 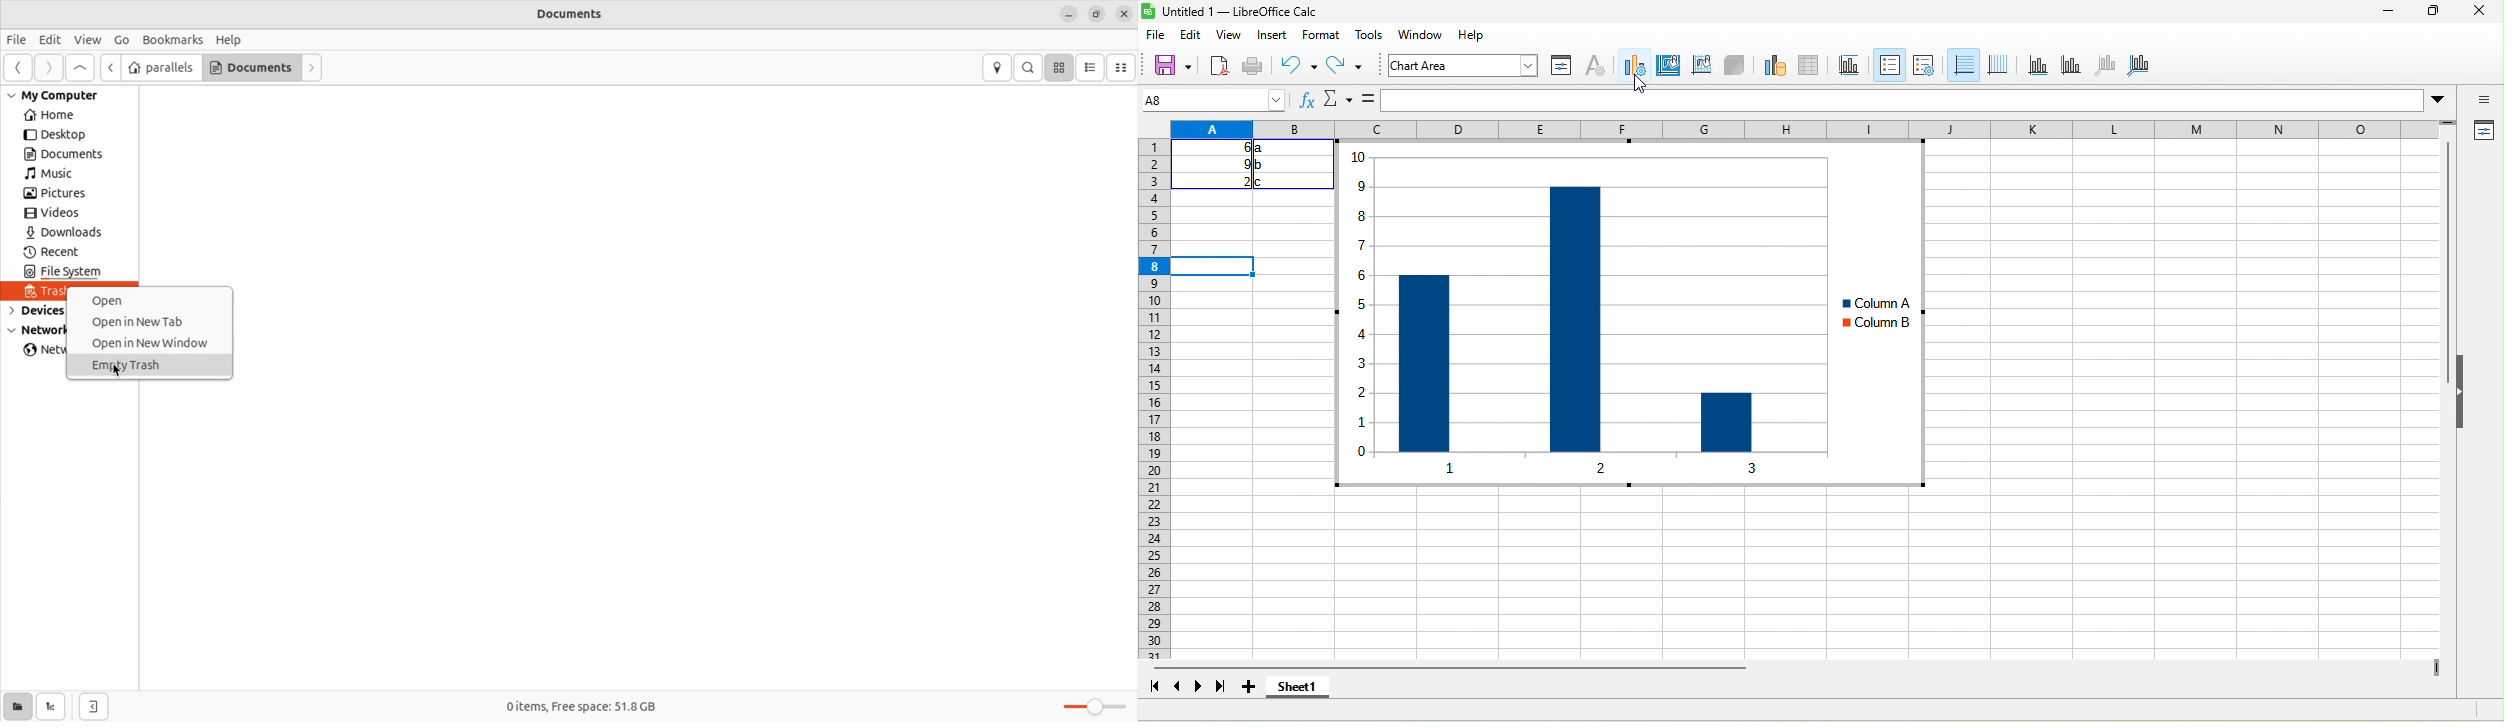 What do you see at coordinates (1261, 150) in the screenshot?
I see `a` at bounding box center [1261, 150].